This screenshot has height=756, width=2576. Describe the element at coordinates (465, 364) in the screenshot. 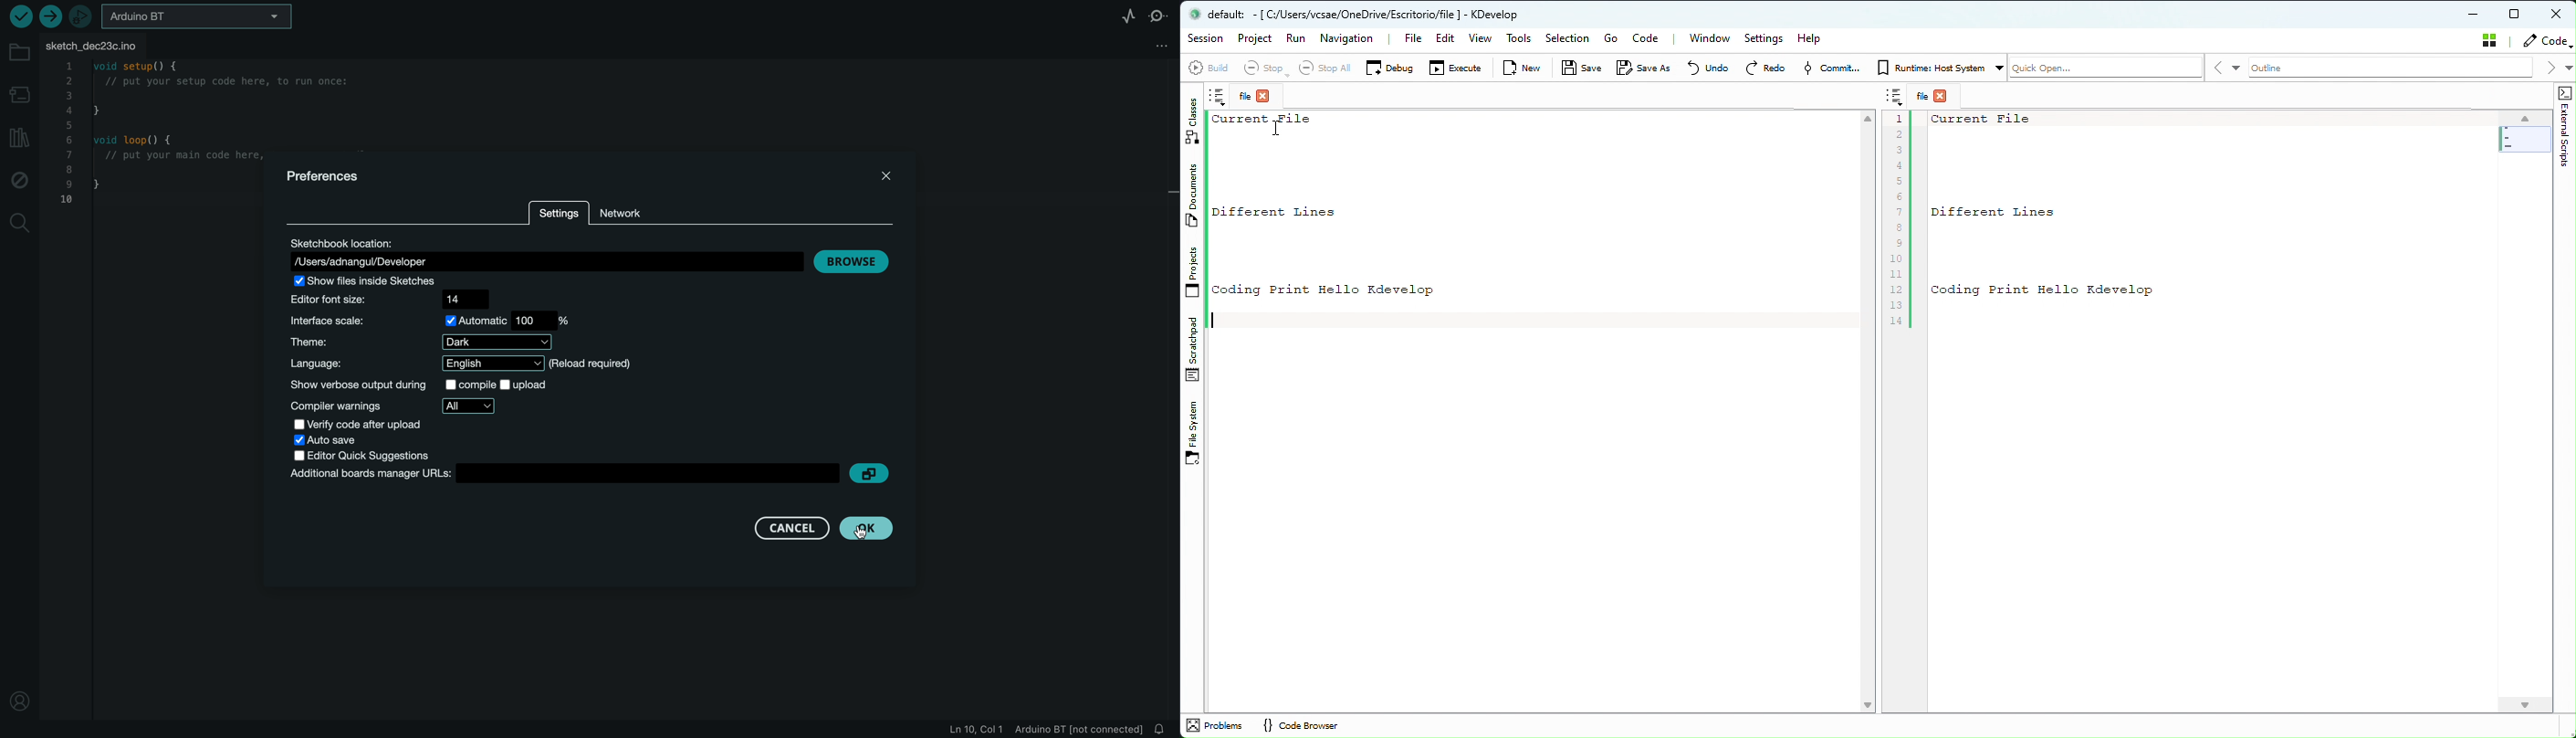

I see `language` at that location.